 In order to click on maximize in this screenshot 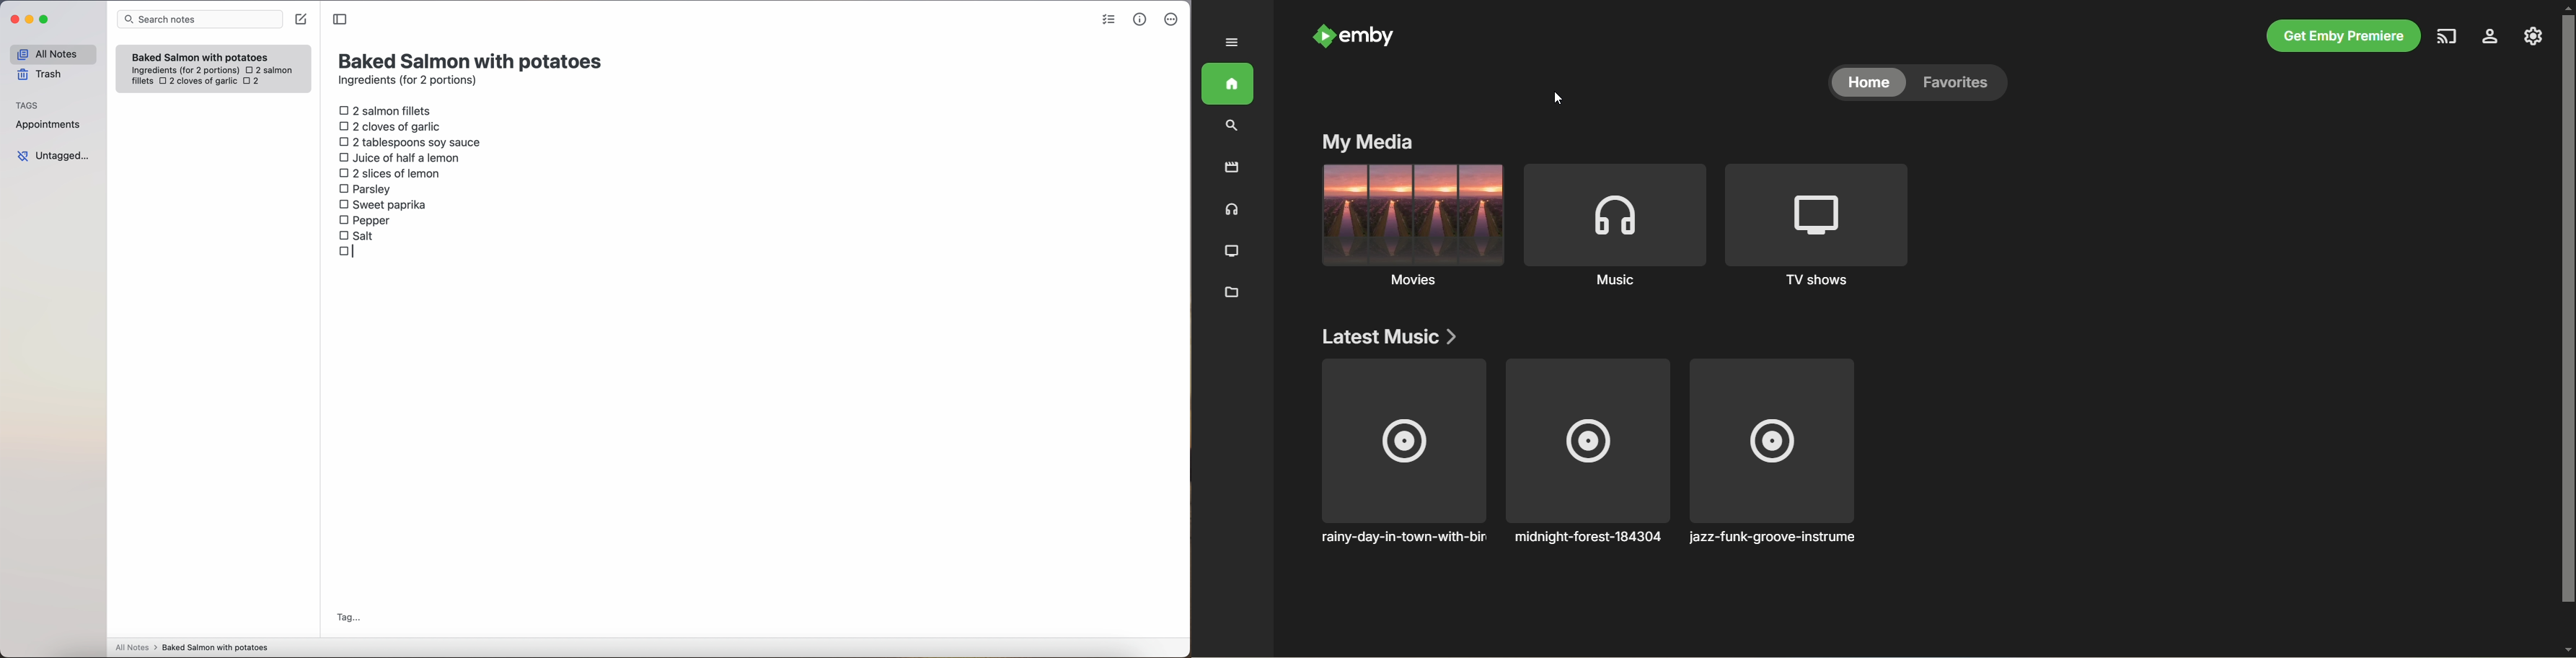, I will do `click(45, 19)`.